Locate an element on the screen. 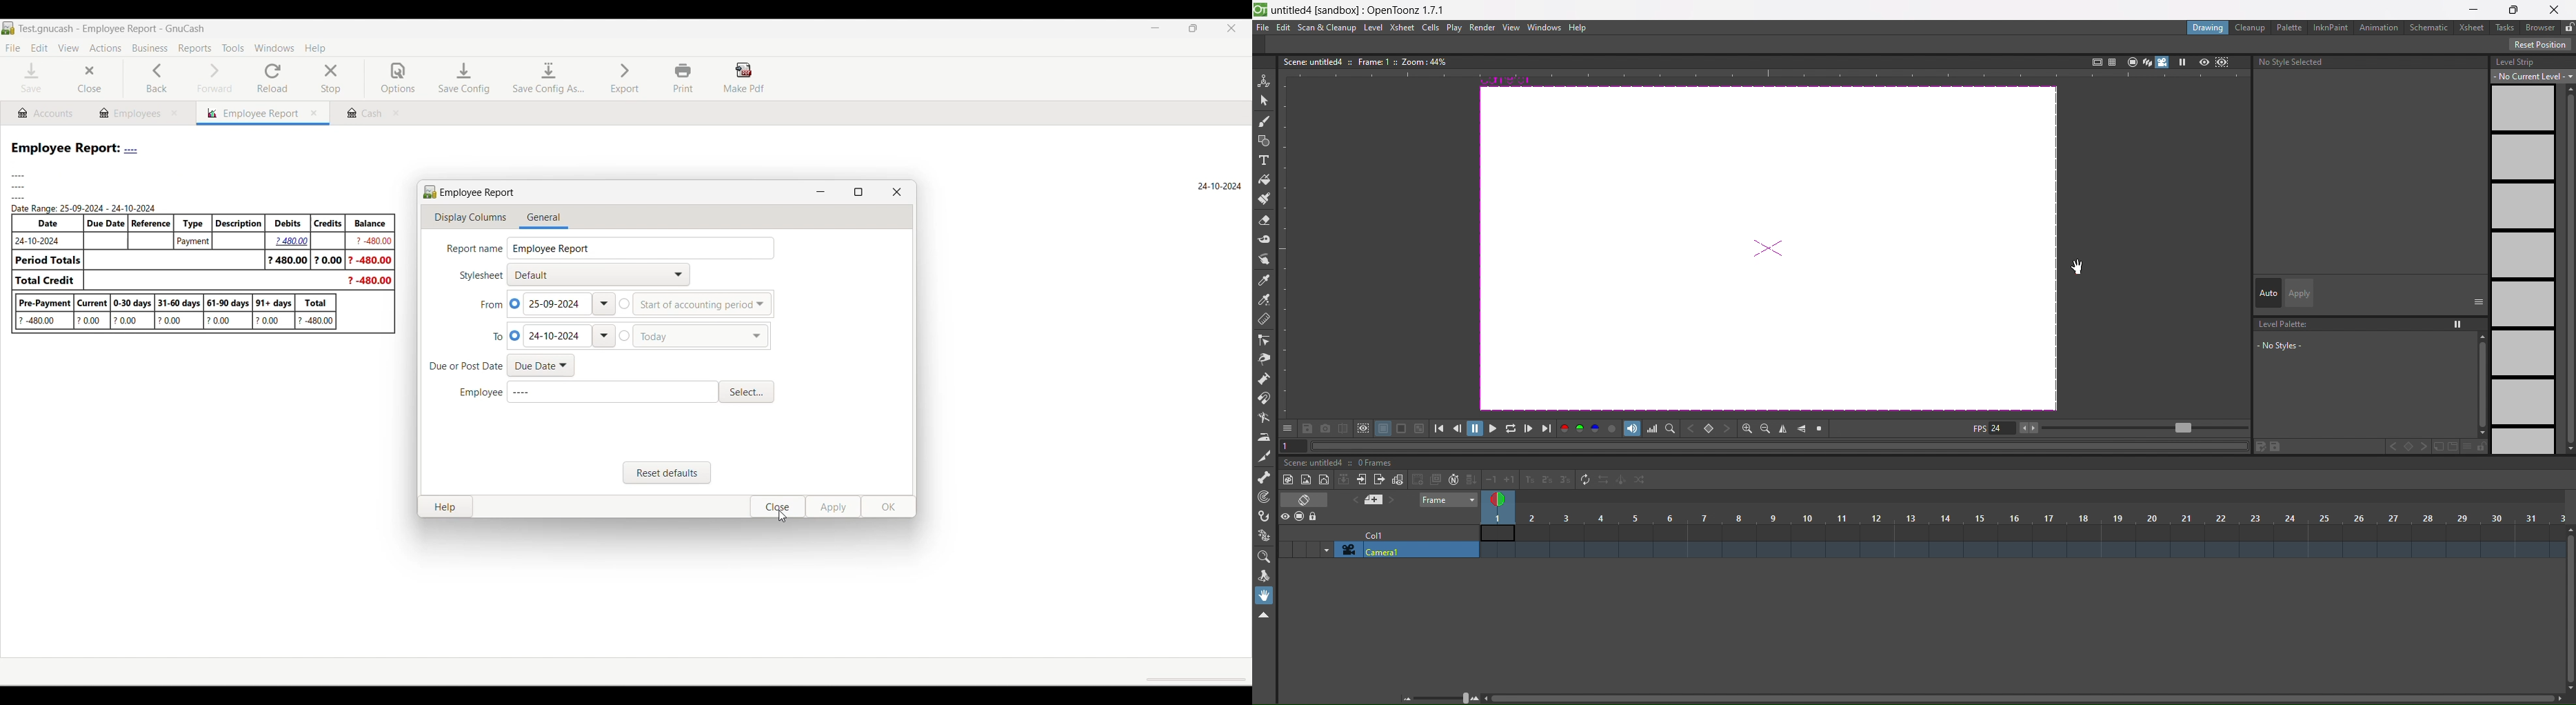 This screenshot has width=2576, height=728. hand tool is located at coordinates (1267, 595).